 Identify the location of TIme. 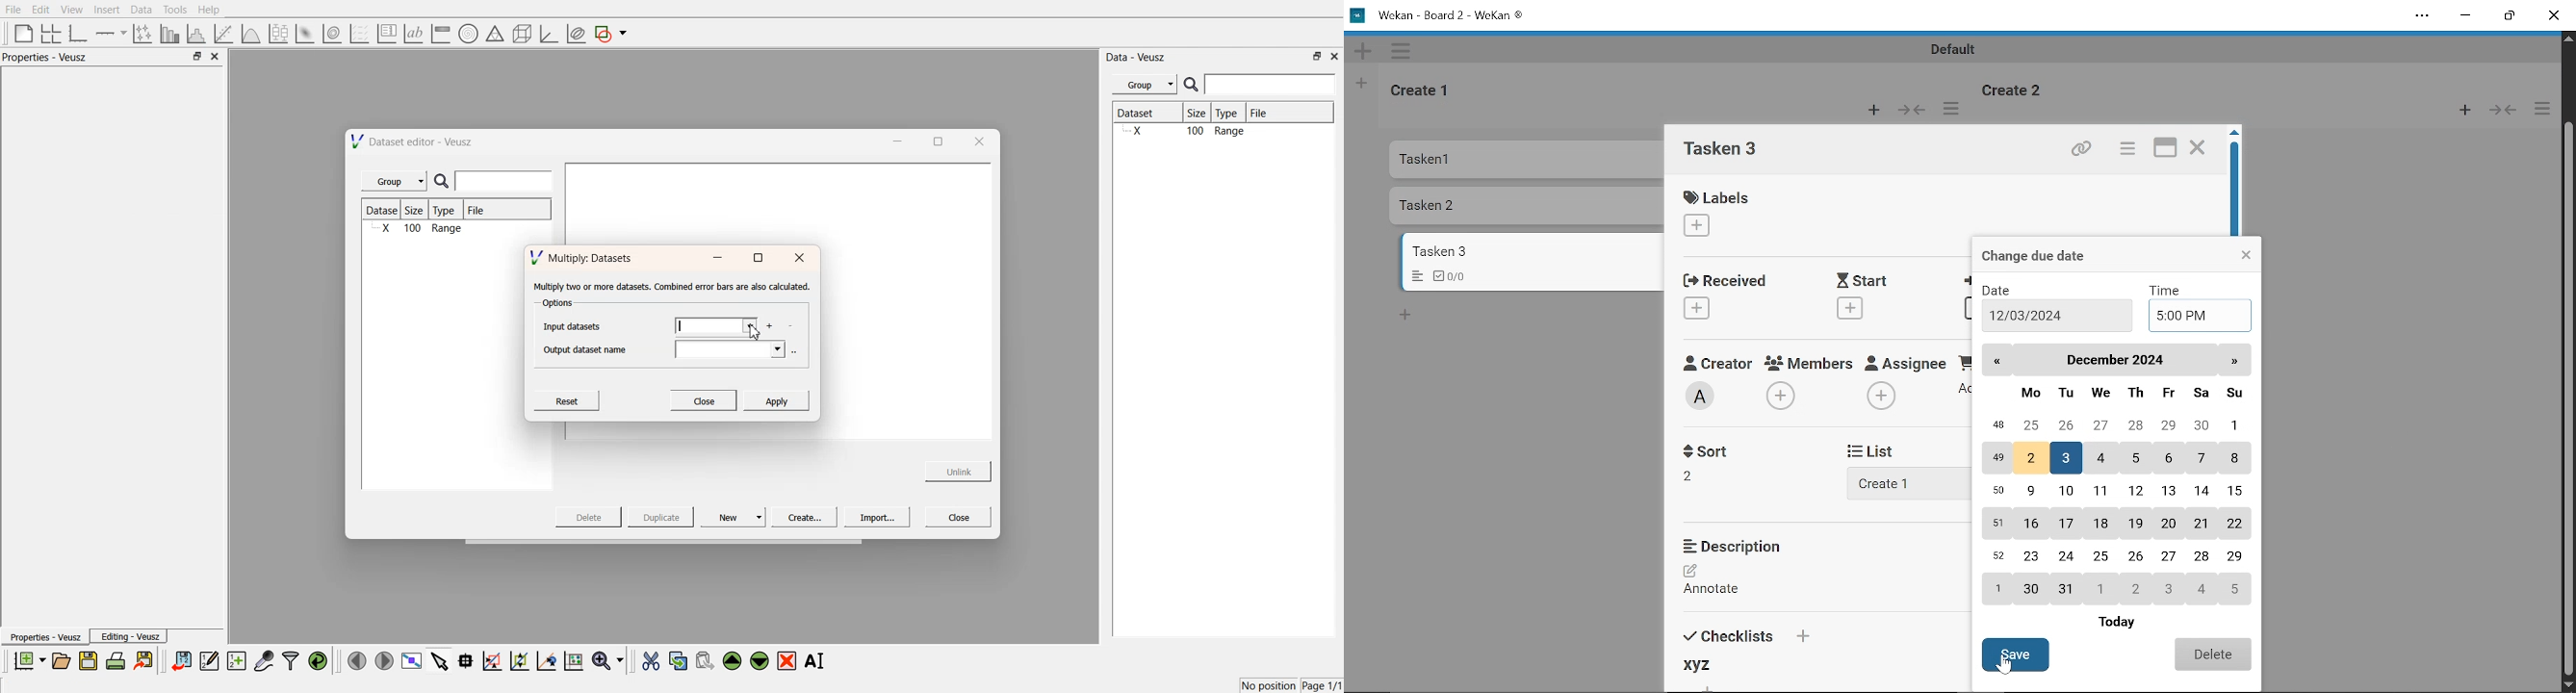
(2169, 289).